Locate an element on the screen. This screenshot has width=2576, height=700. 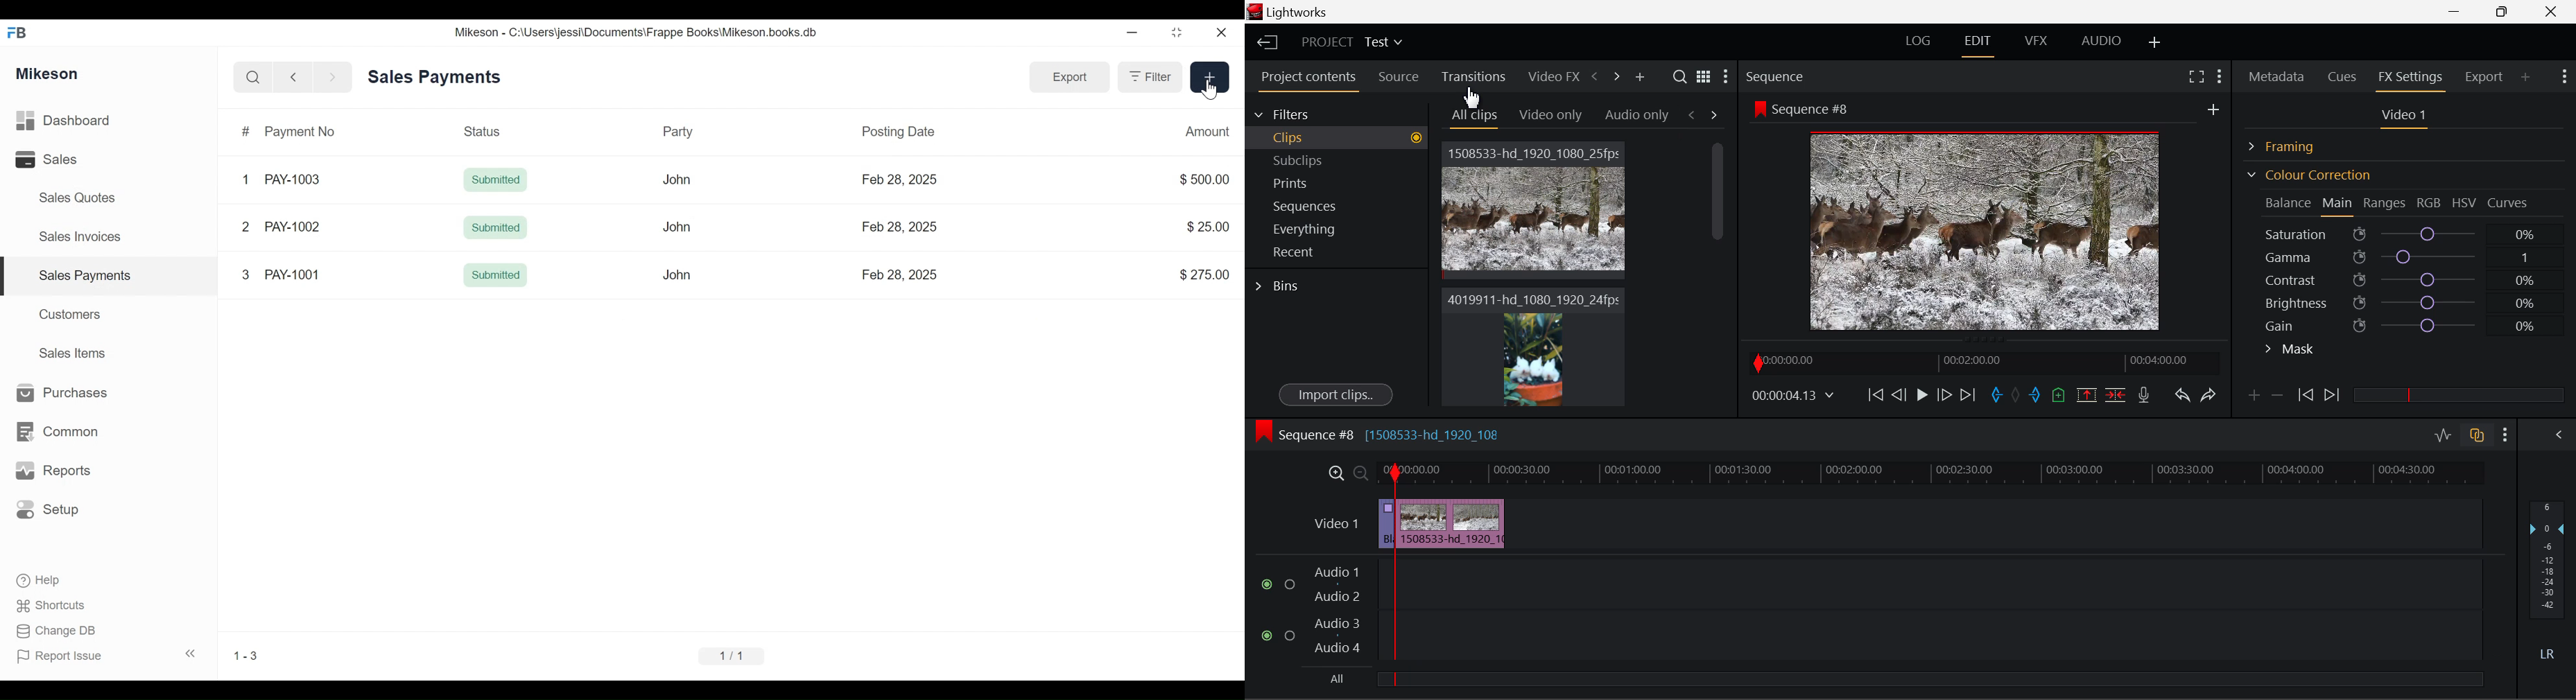
Clip Inserted to Timeline is located at coordinates (1450, 523).